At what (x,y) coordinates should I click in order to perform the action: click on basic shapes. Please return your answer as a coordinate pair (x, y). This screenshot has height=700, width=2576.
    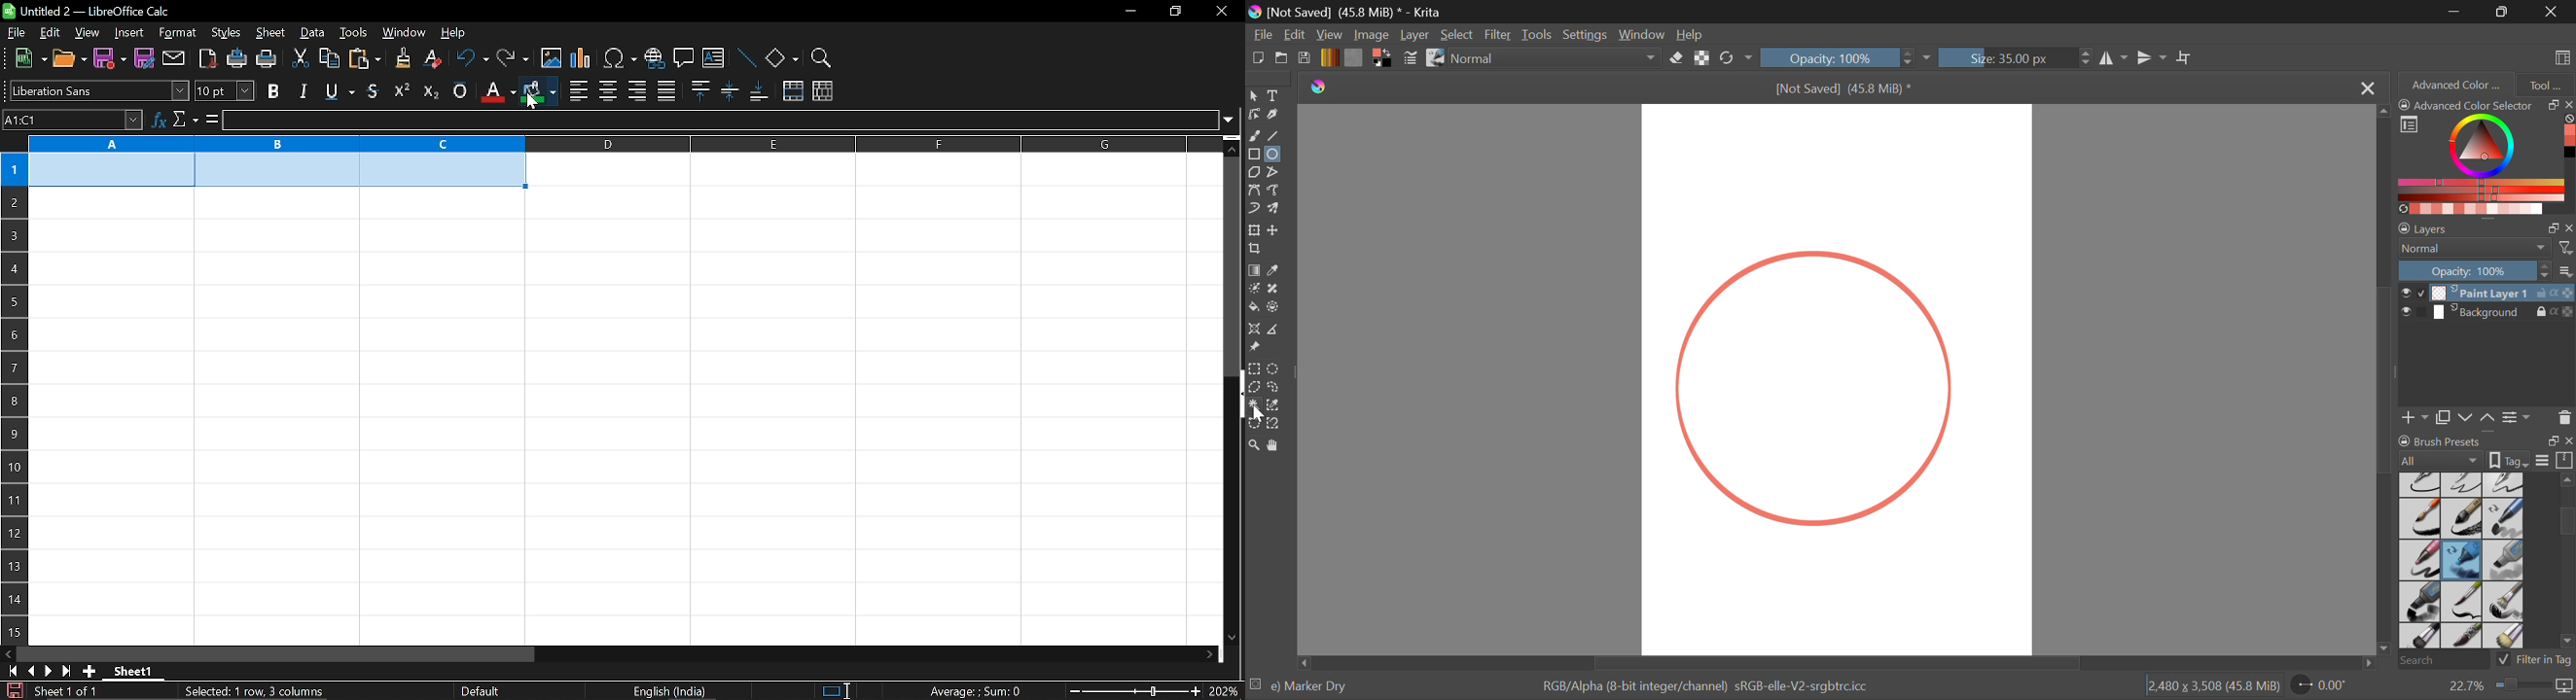
    Looking at the image, I should click on (782, 57).